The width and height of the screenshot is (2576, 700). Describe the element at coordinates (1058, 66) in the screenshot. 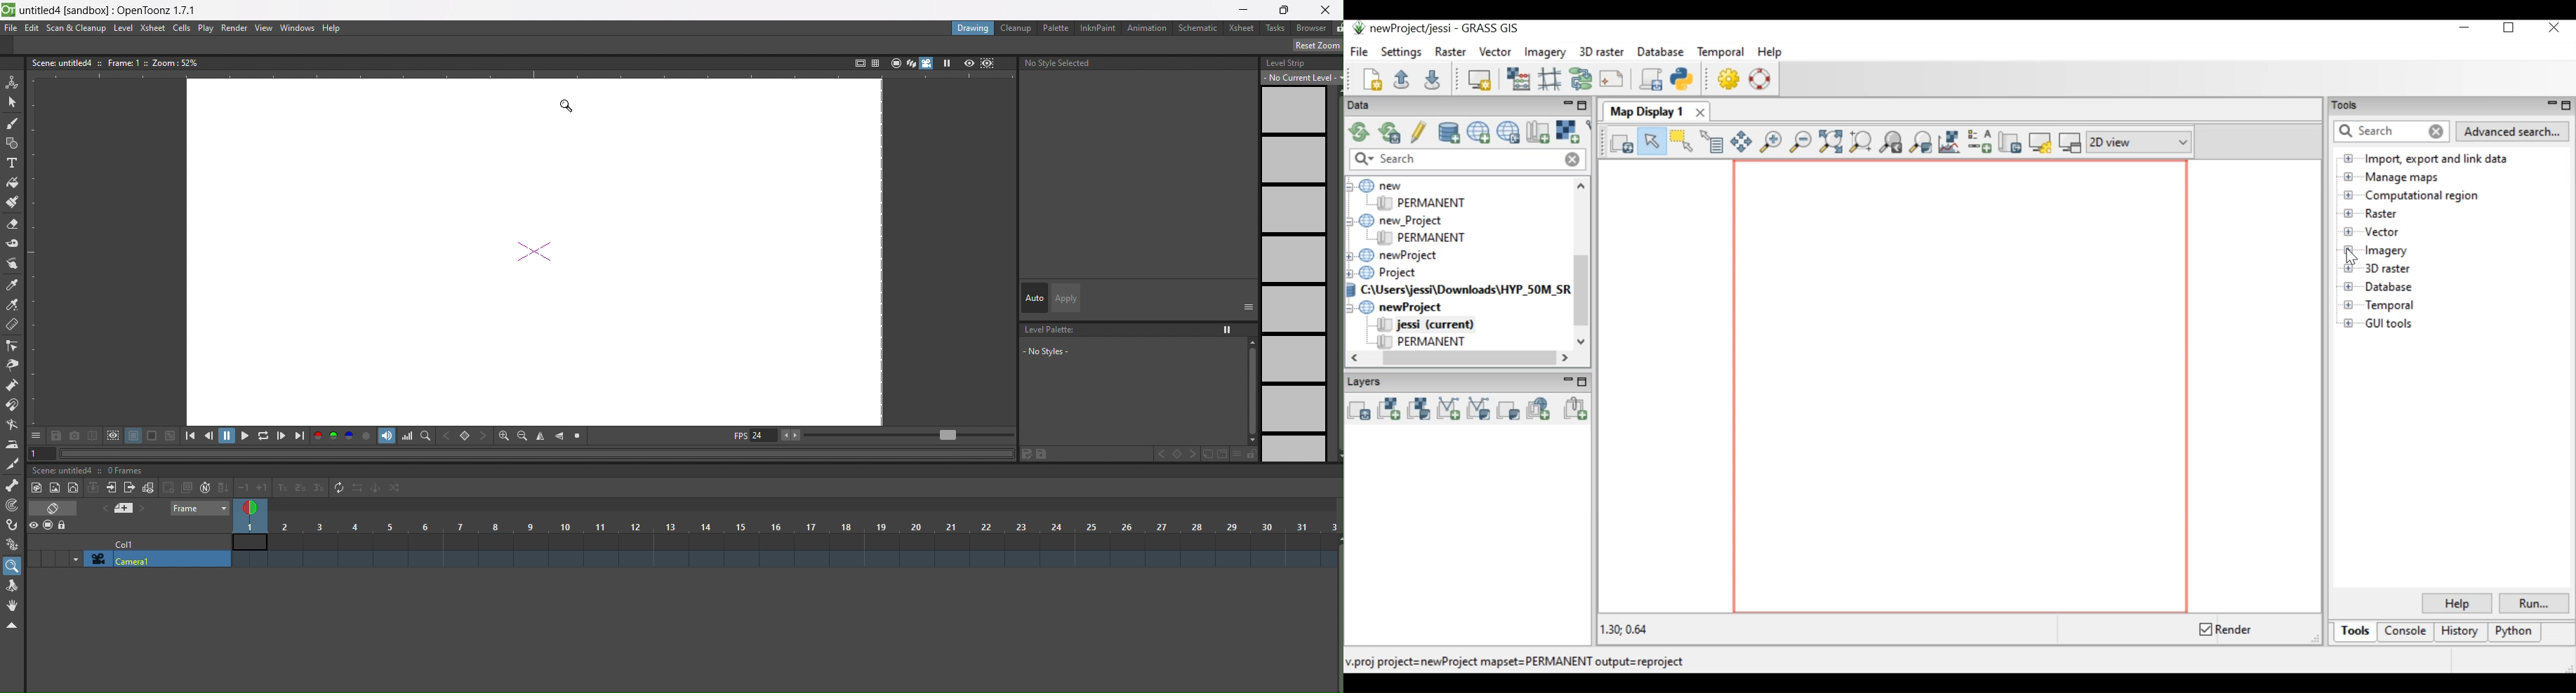

I see `no style selected` at that location.